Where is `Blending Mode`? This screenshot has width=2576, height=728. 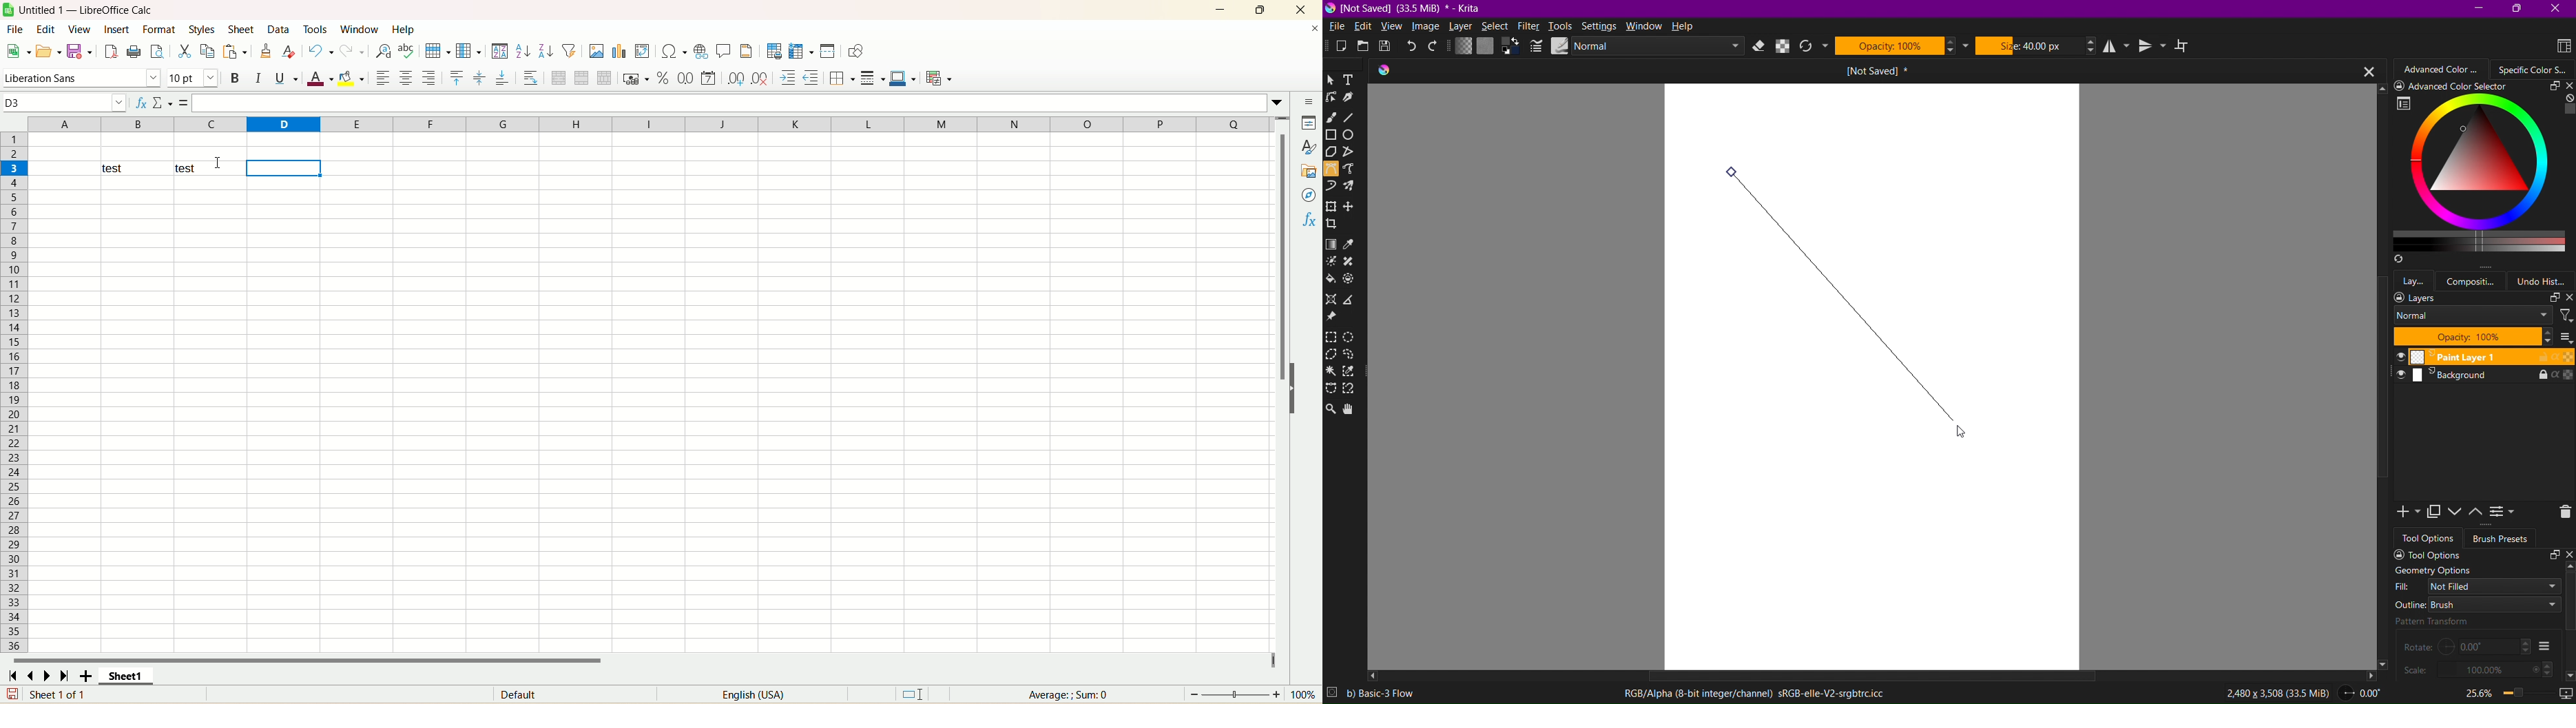
Blending Mode is located at coordinates (1644, 46).